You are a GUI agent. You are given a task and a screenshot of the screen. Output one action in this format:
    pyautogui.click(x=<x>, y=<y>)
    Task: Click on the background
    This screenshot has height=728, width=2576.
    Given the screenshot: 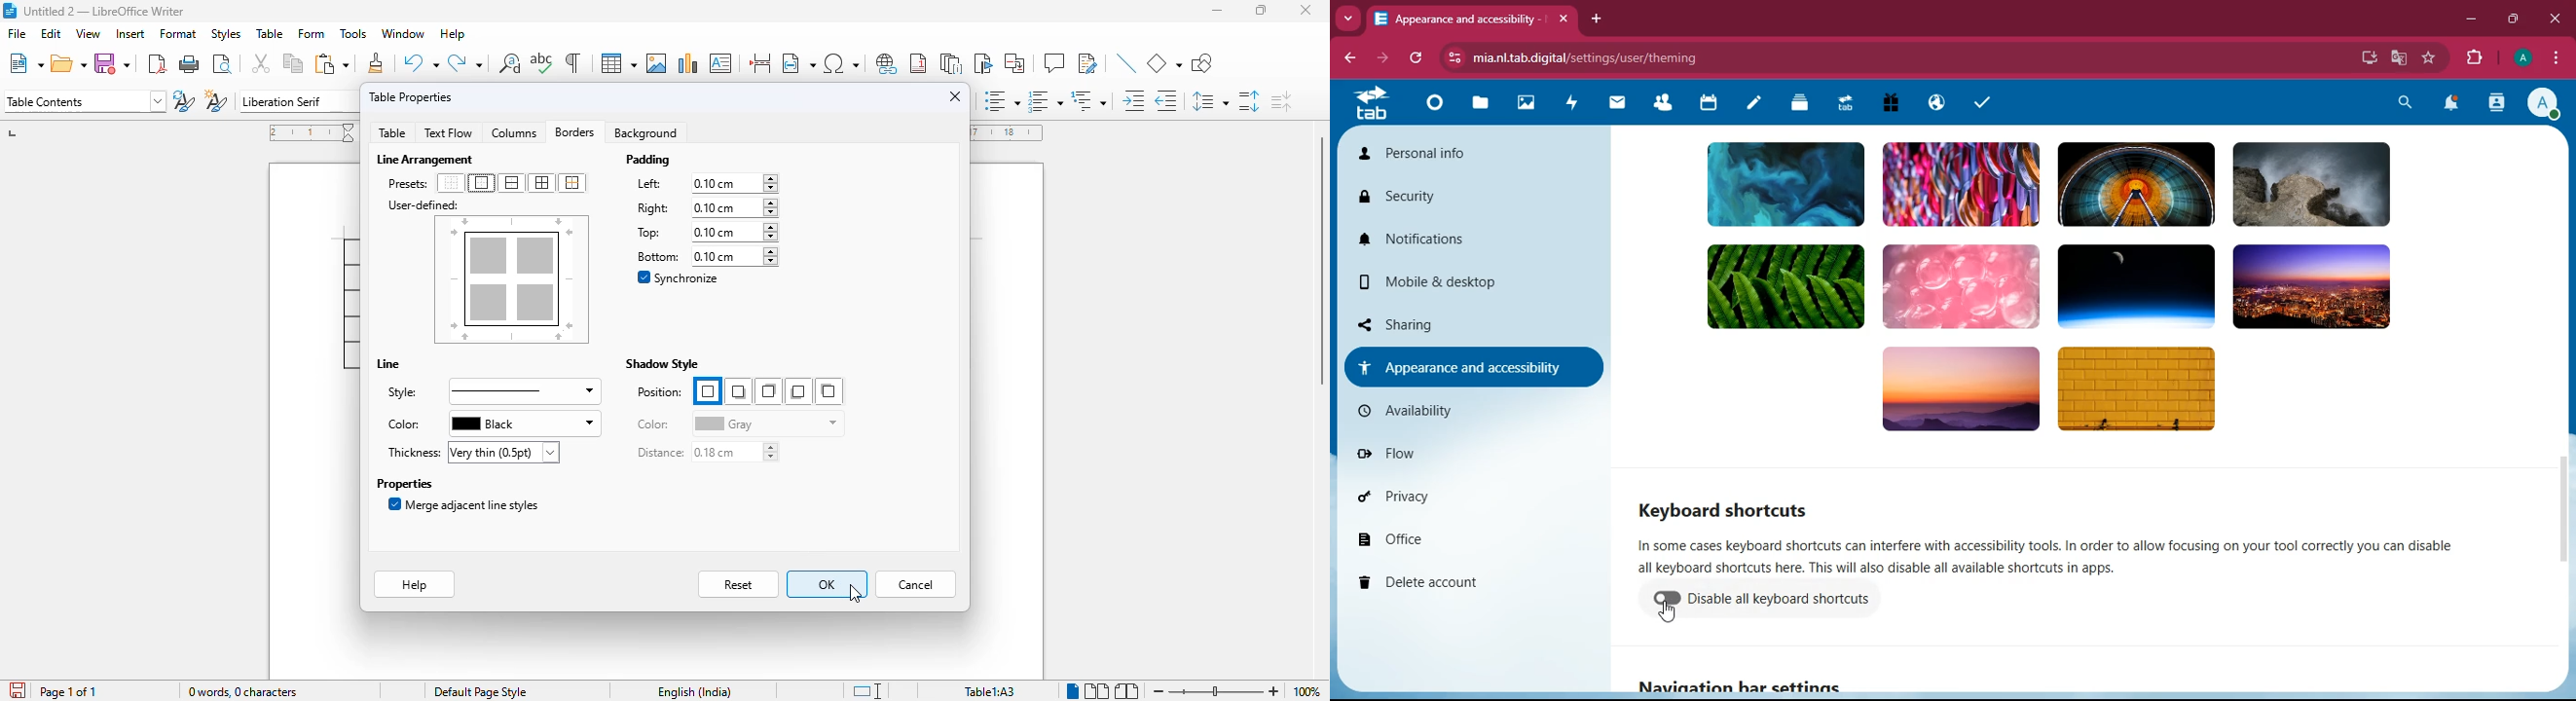 What is the action you would take?
    pyautogui.click(x=2088, y=293)
    